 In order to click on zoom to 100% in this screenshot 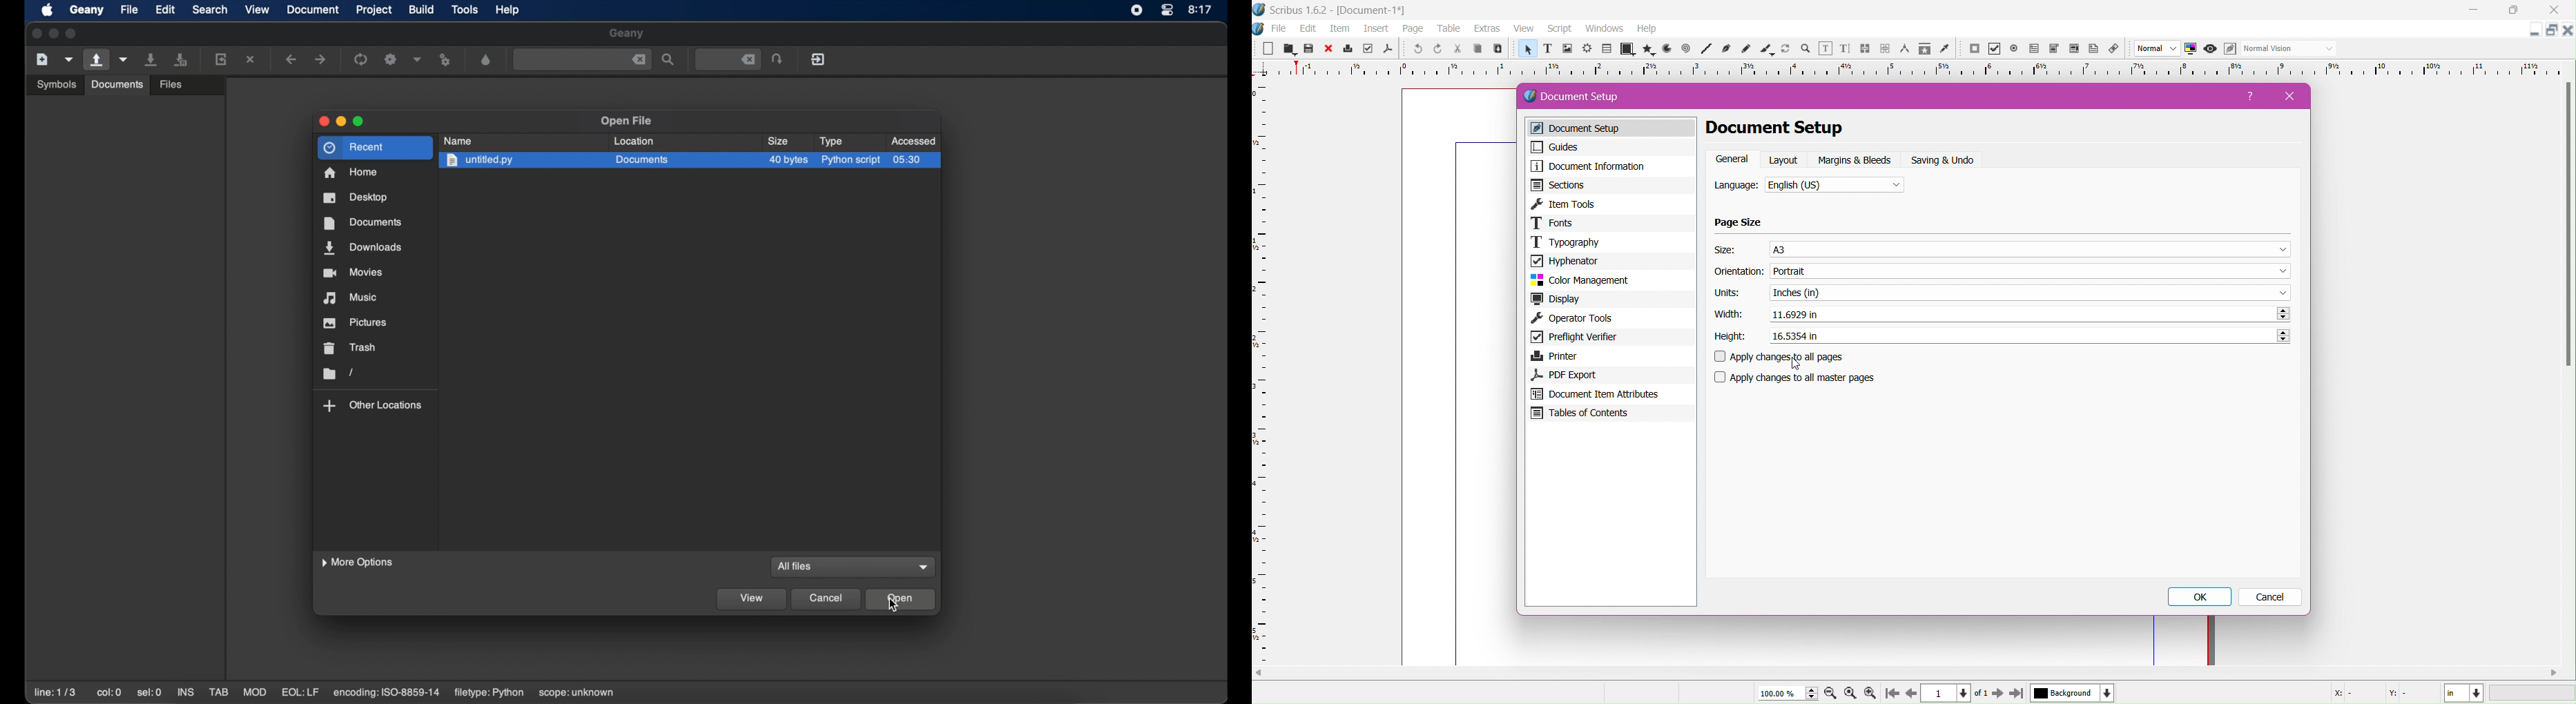, I will do `click(1852, 694)`.